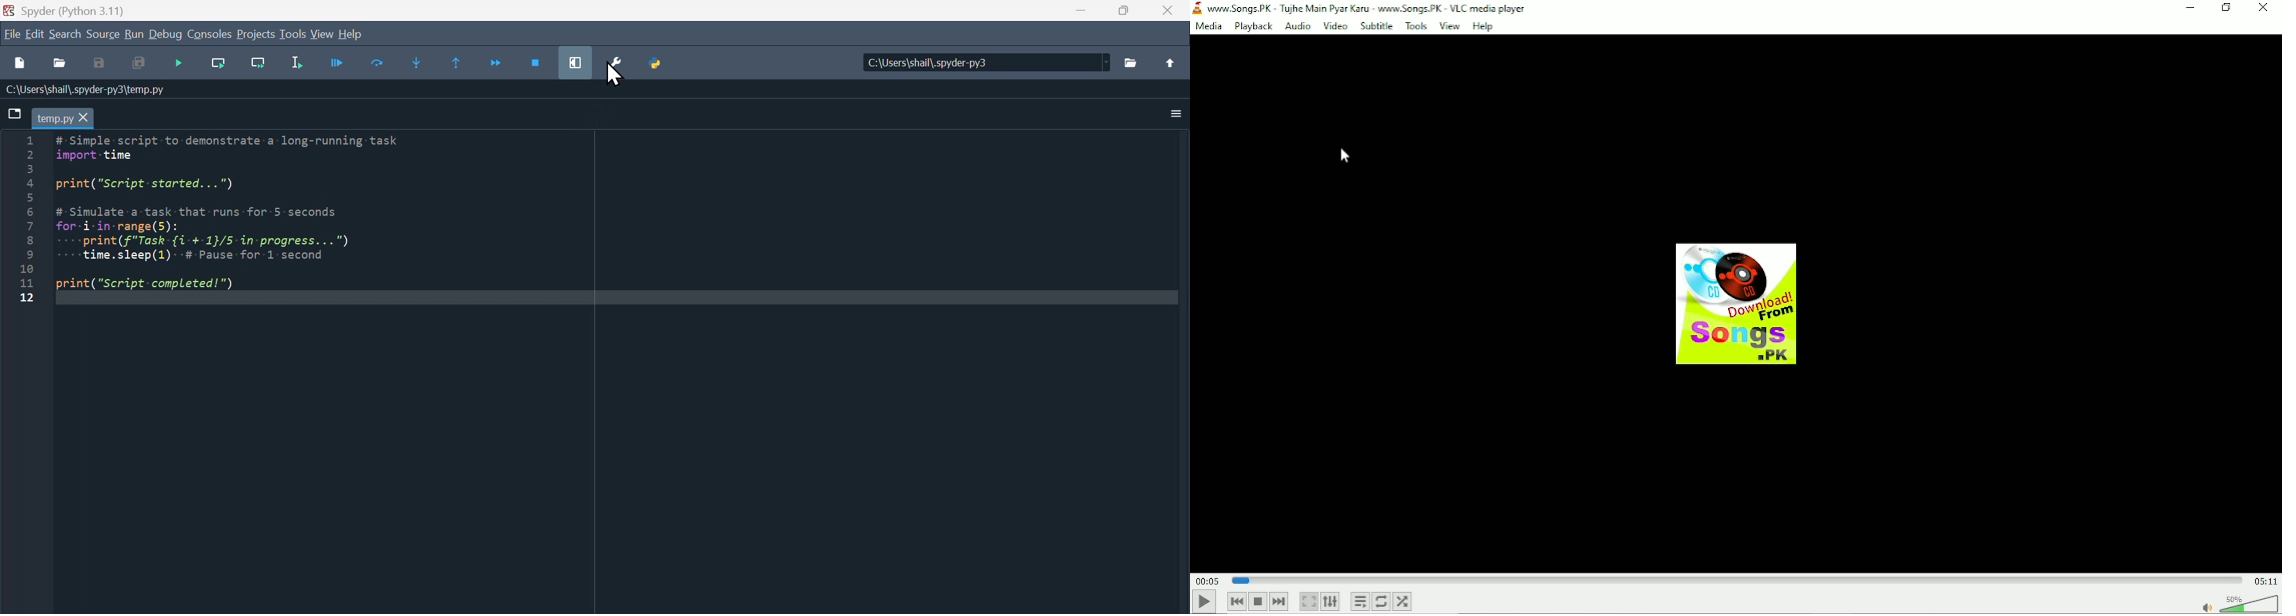 The image size is (2296, 616). I want to click on tools, so click(293, 37).